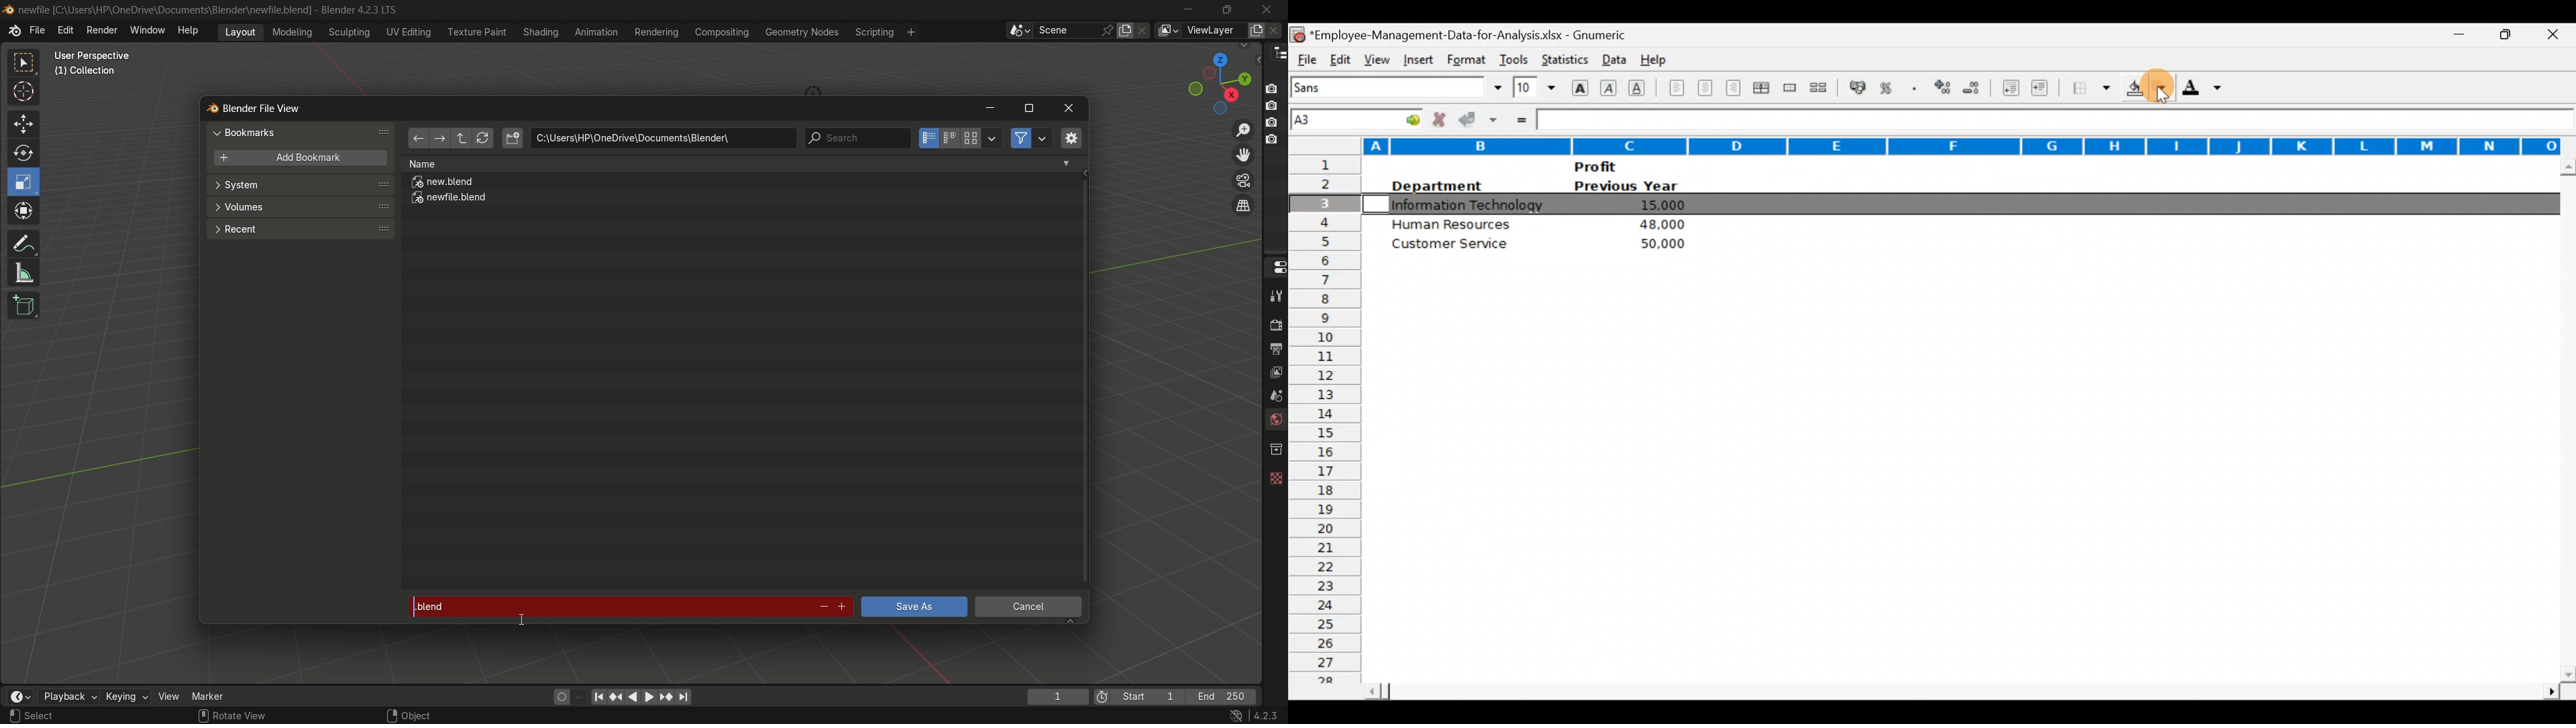  What do you see at coordinates (1477, 33) in the screenshot?
I see `*Employee-Management-Data-for-Analysis.xlsx - Gnumeric` at bounding box center [1477, 33].